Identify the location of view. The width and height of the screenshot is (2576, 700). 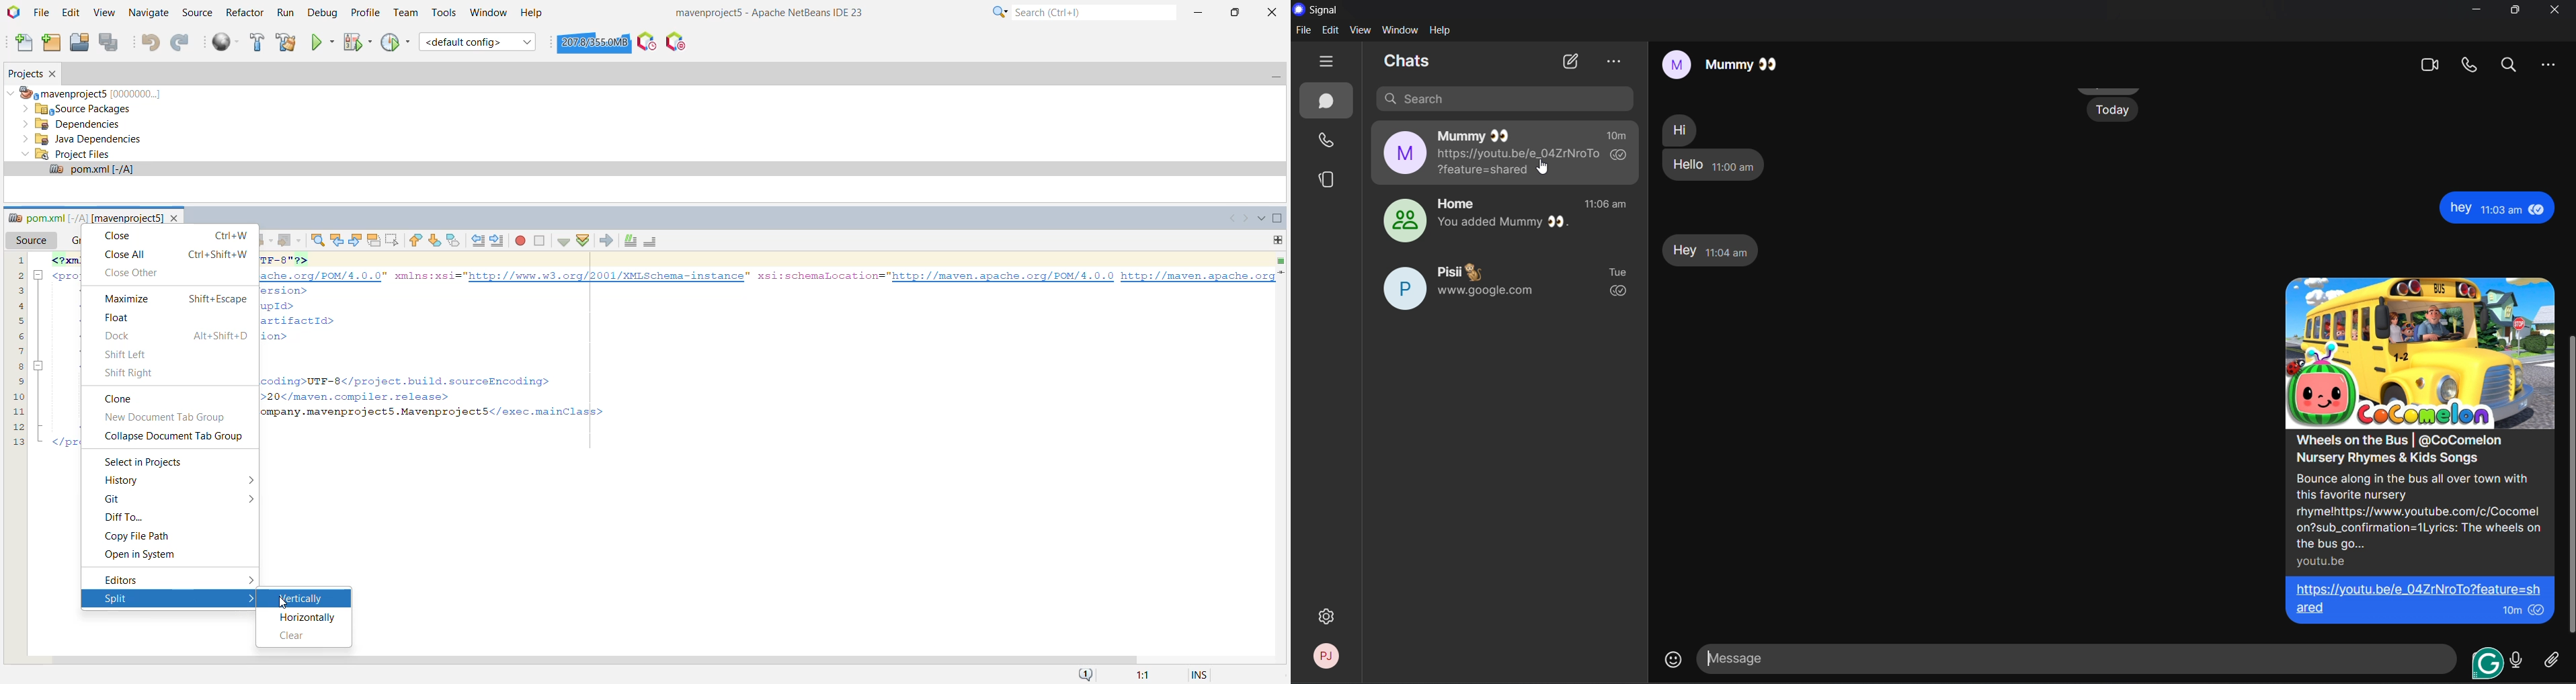
(1360, 30).